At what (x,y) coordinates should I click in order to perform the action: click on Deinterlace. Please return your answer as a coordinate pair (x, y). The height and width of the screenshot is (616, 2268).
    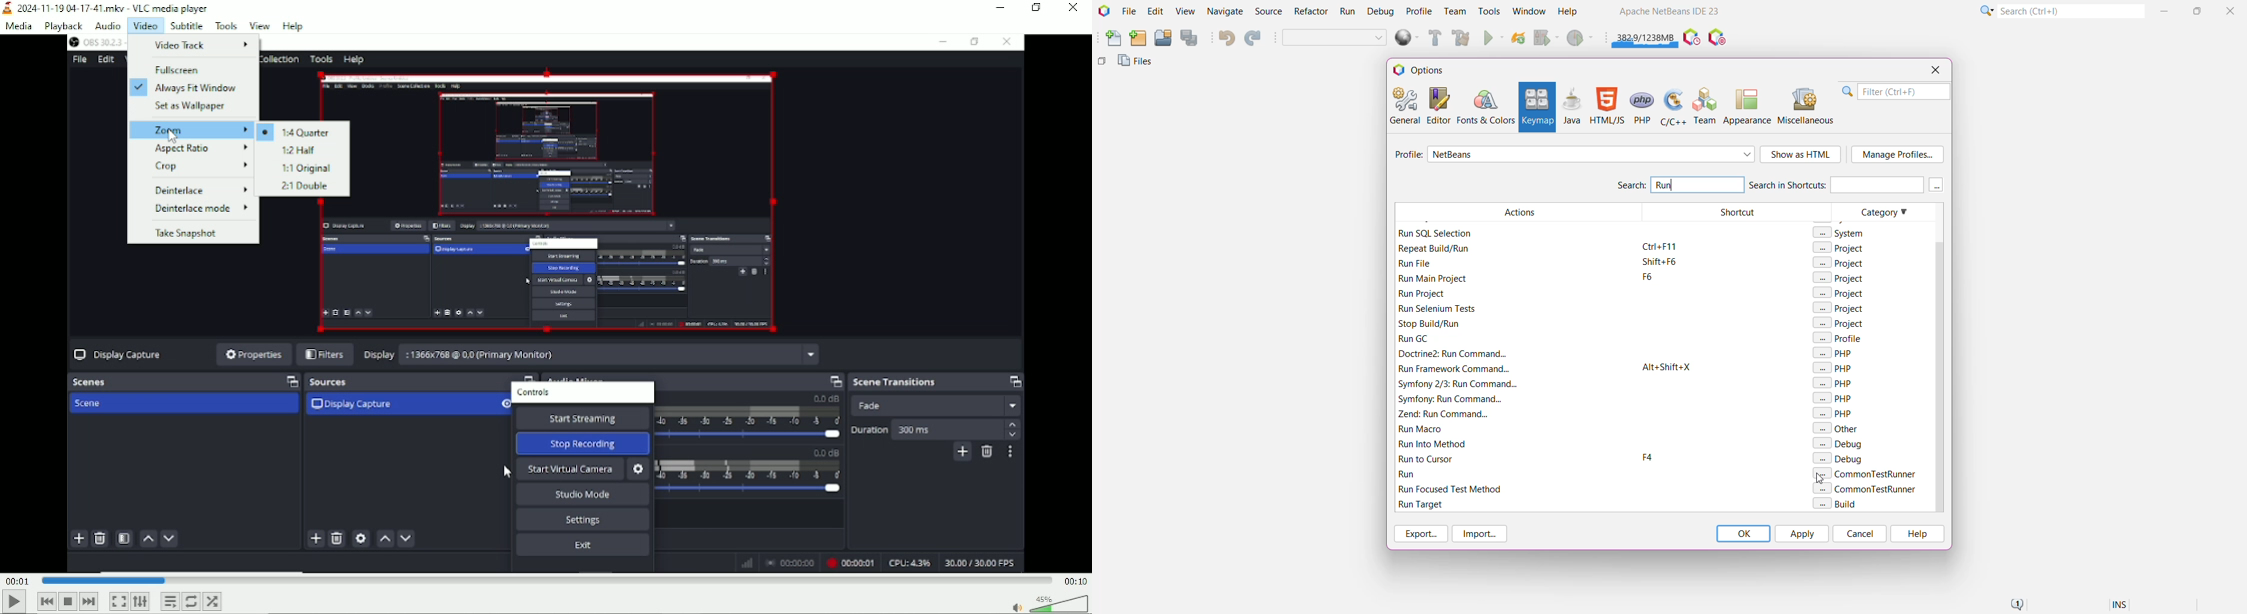
    Looking at the image, I should click on (200, 191).